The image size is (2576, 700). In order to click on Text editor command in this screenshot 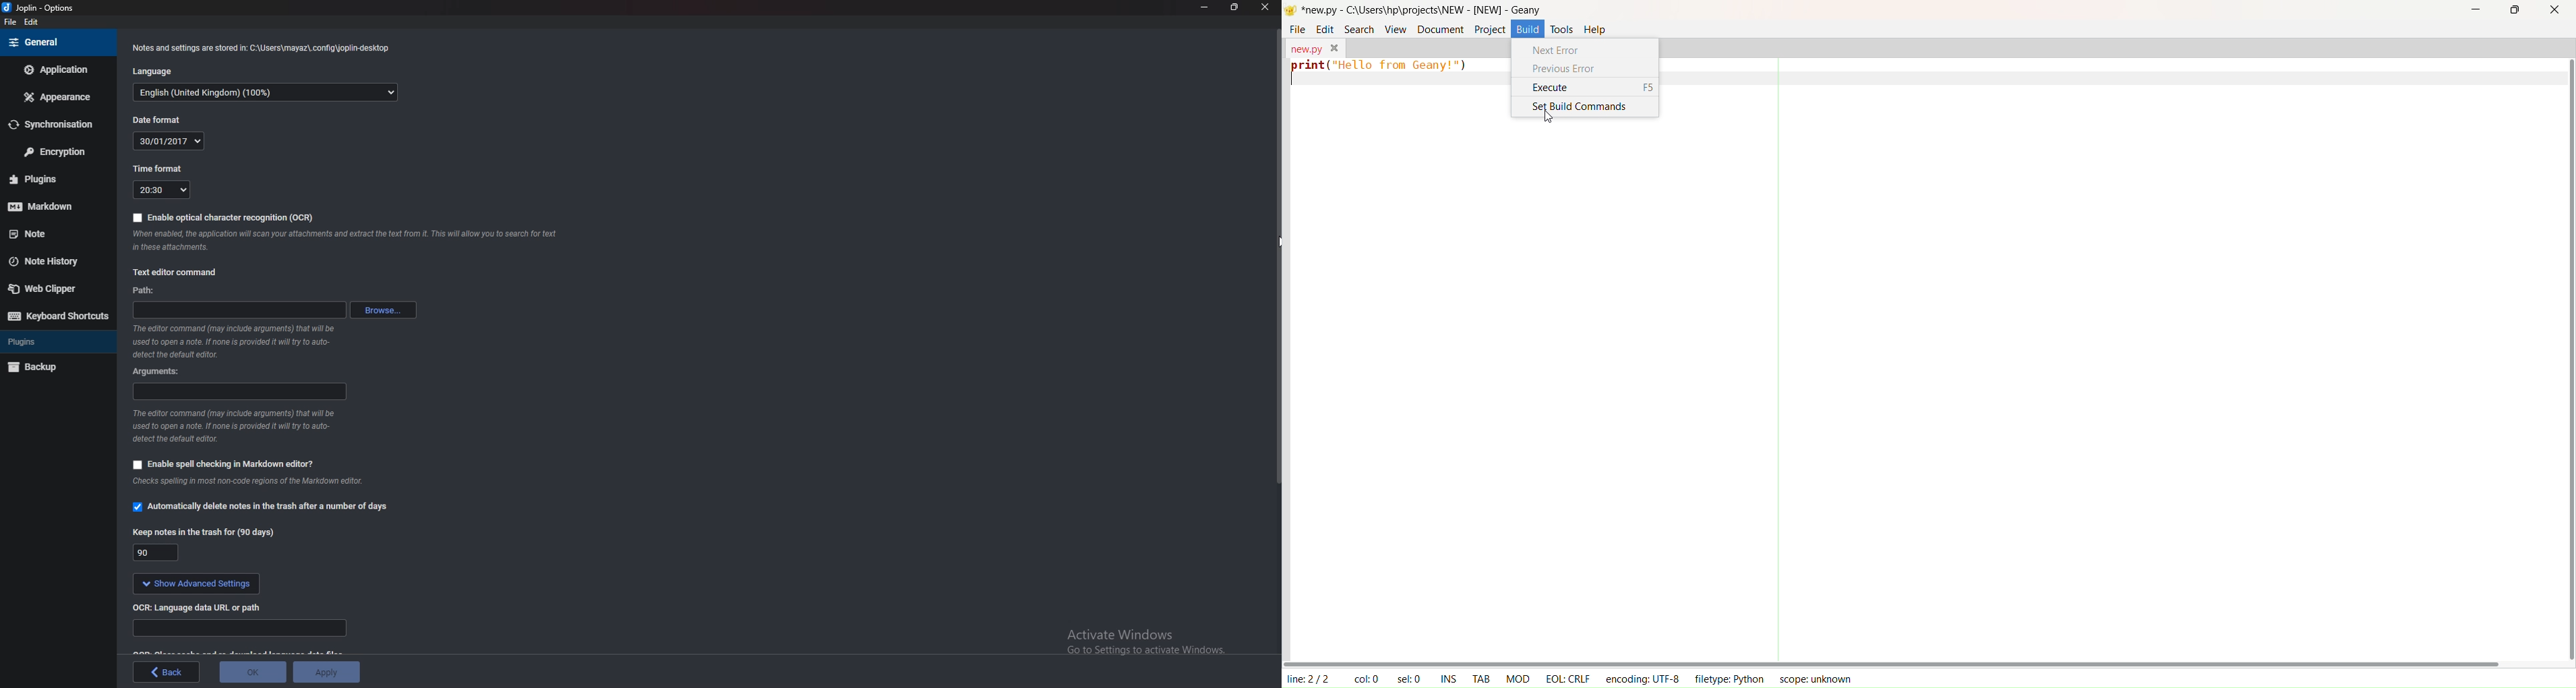, I will do `click(176, 271)`.